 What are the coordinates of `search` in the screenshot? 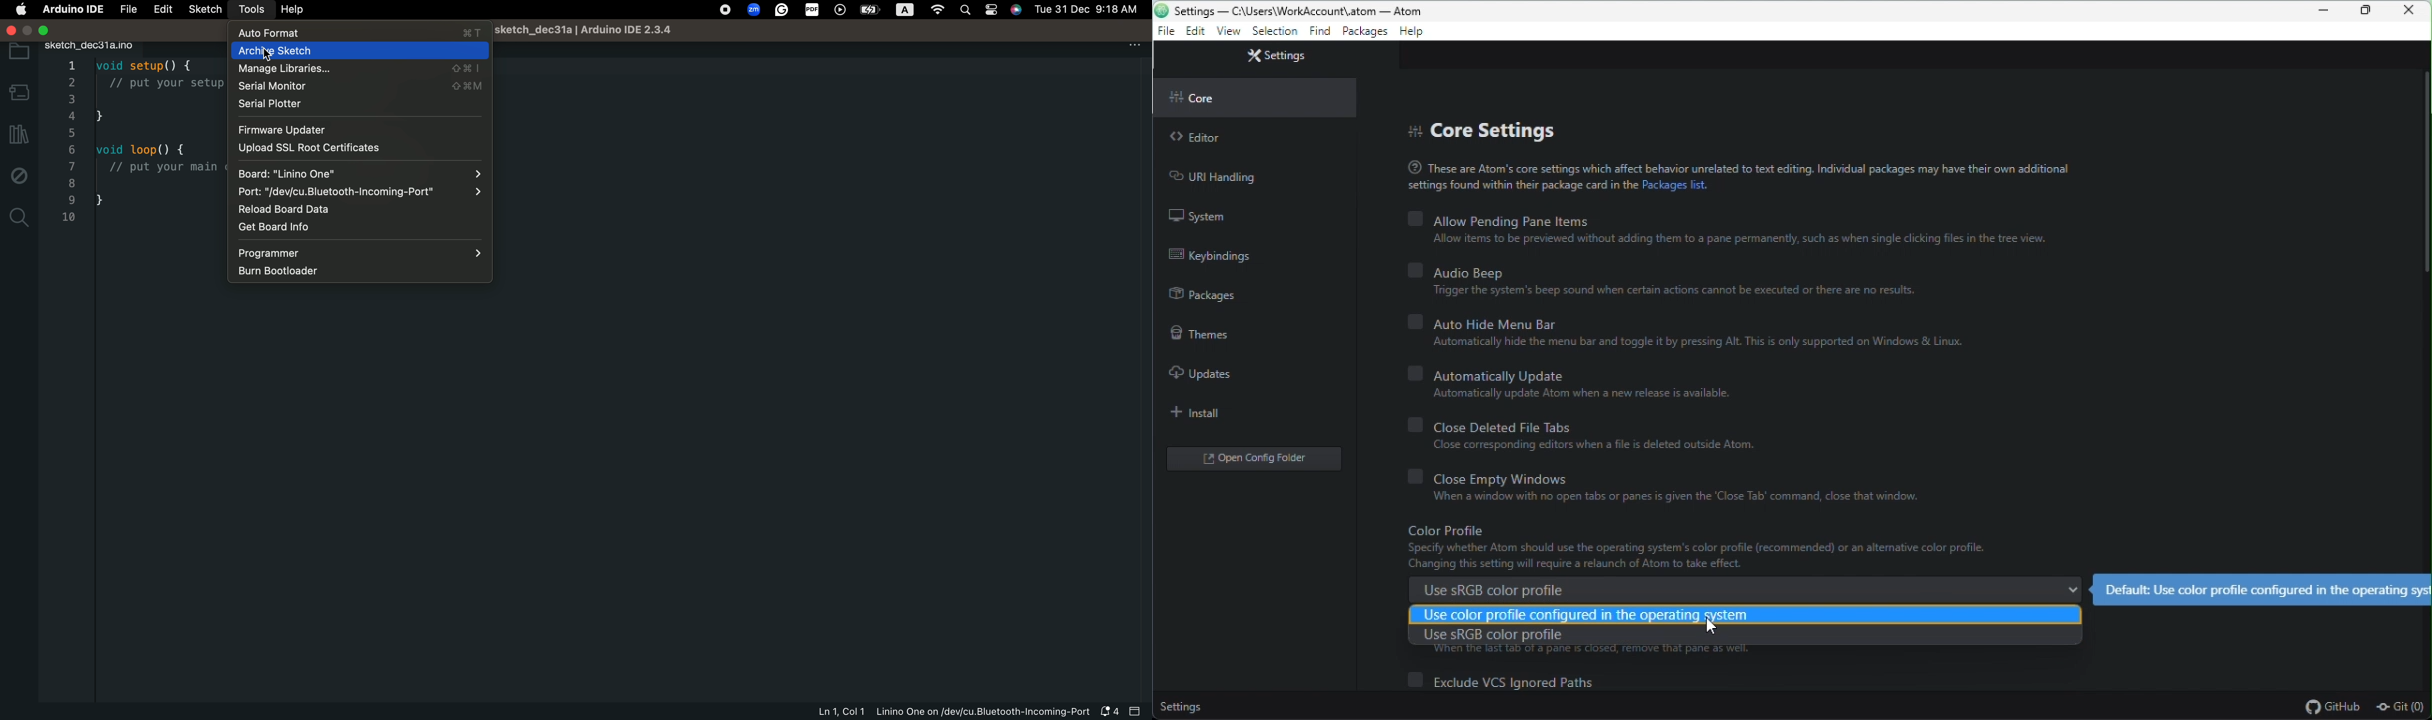 It's located at (966, 11).